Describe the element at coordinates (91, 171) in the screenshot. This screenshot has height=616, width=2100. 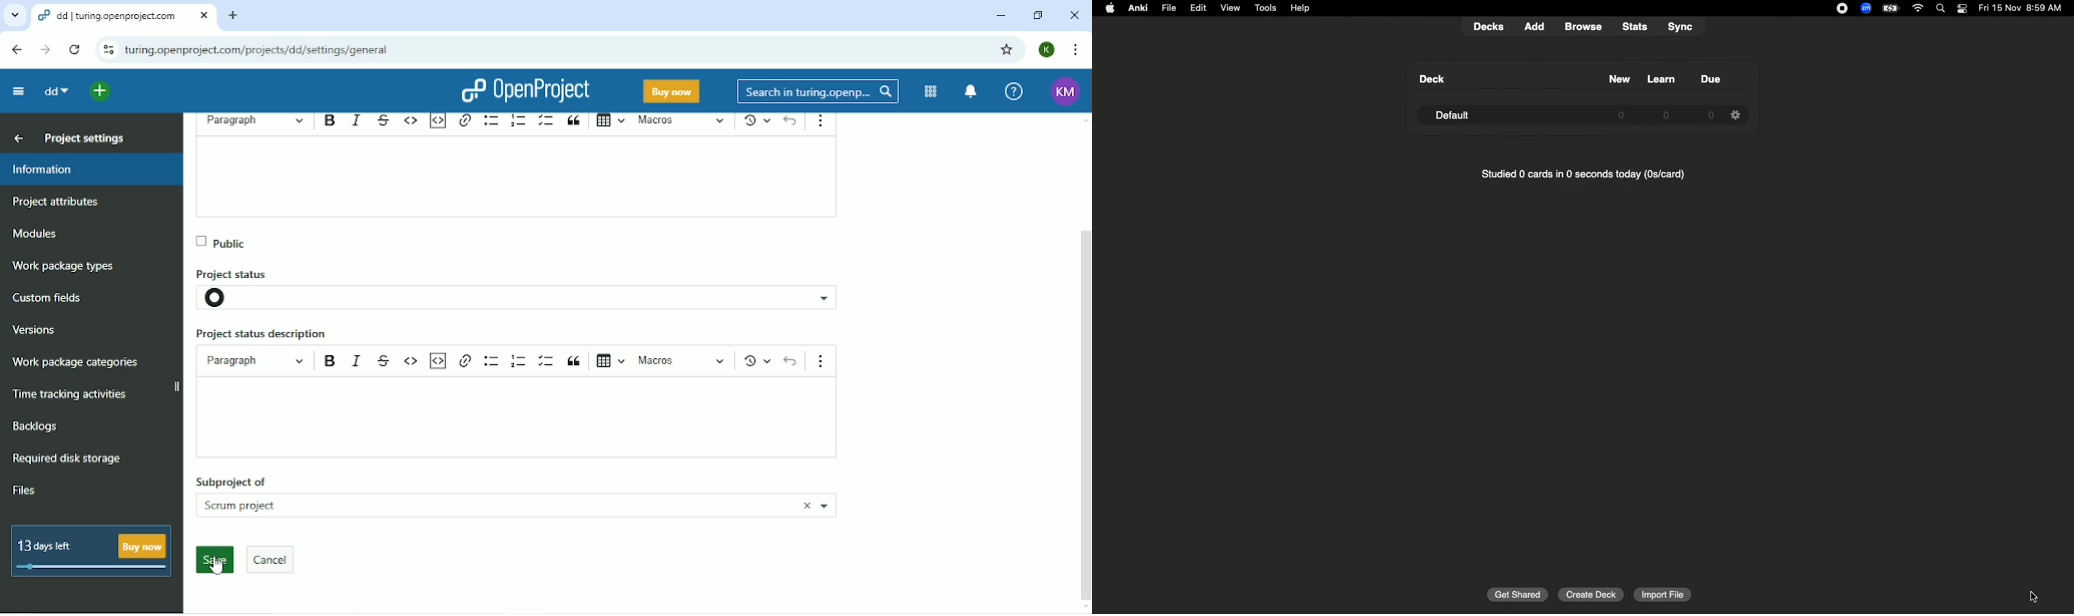
I see `Information` at that location.